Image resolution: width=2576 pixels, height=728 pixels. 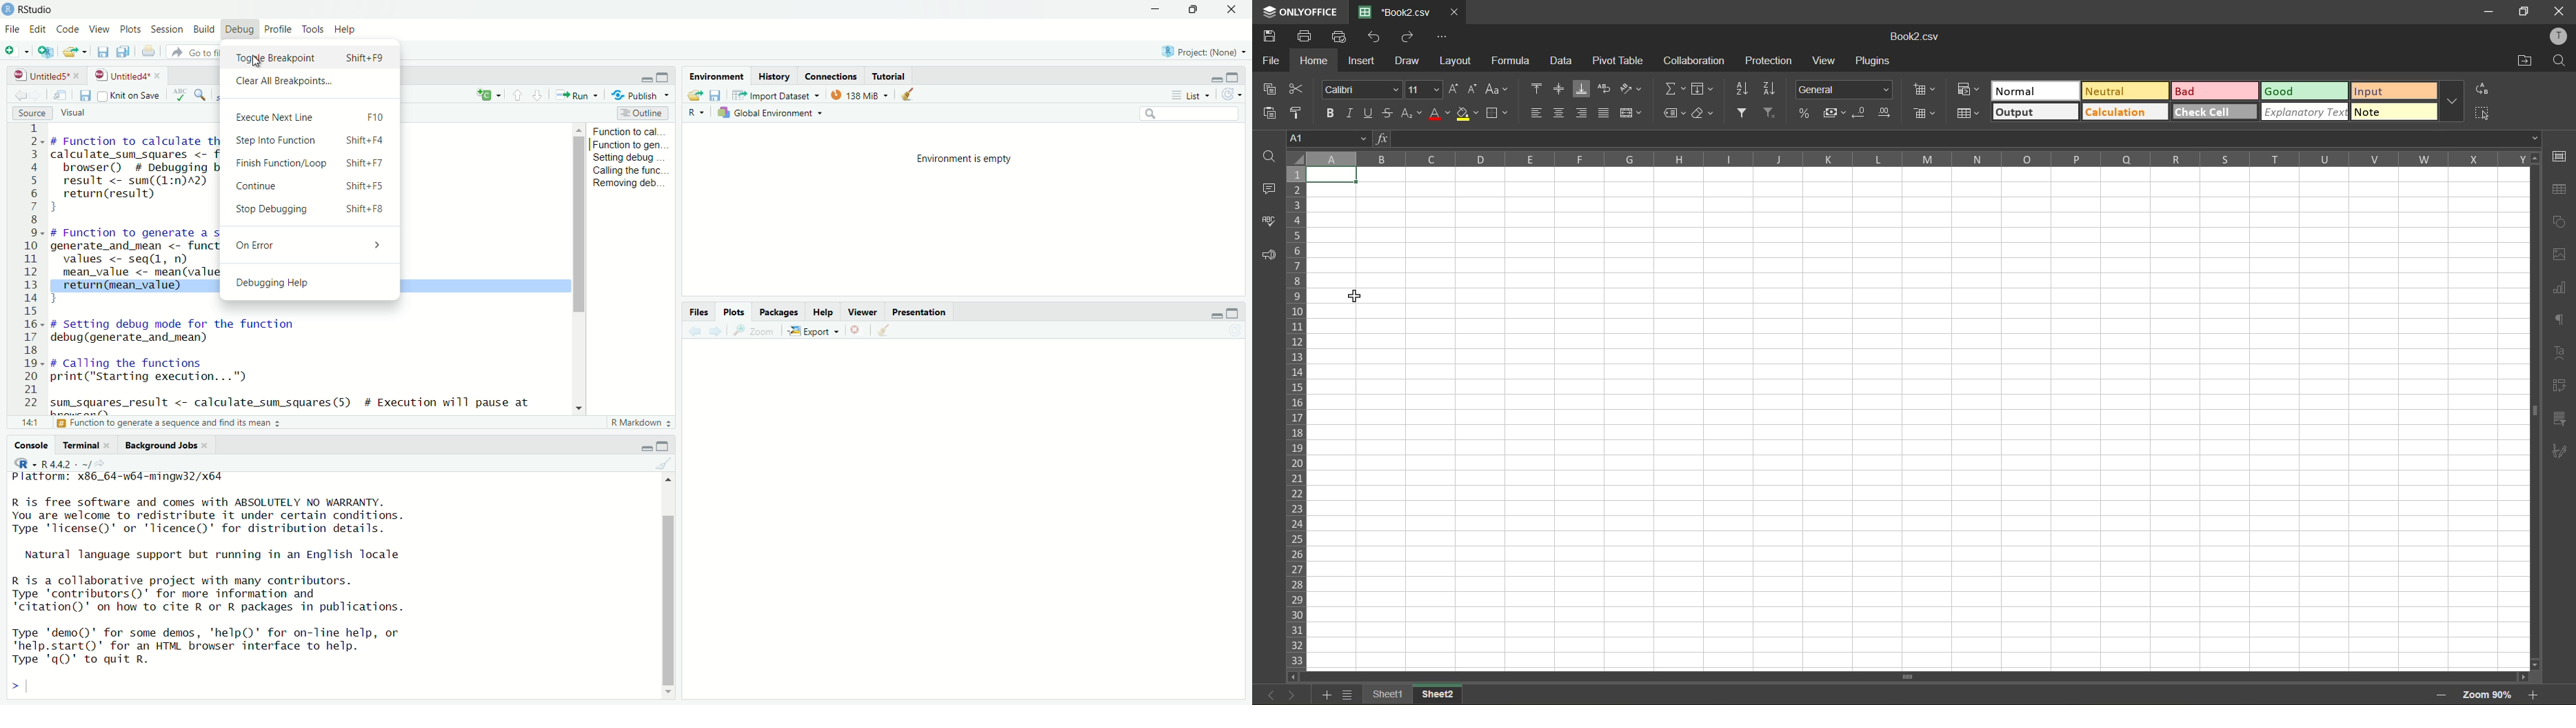 I want to click on visual, so click(x=76, y=114).